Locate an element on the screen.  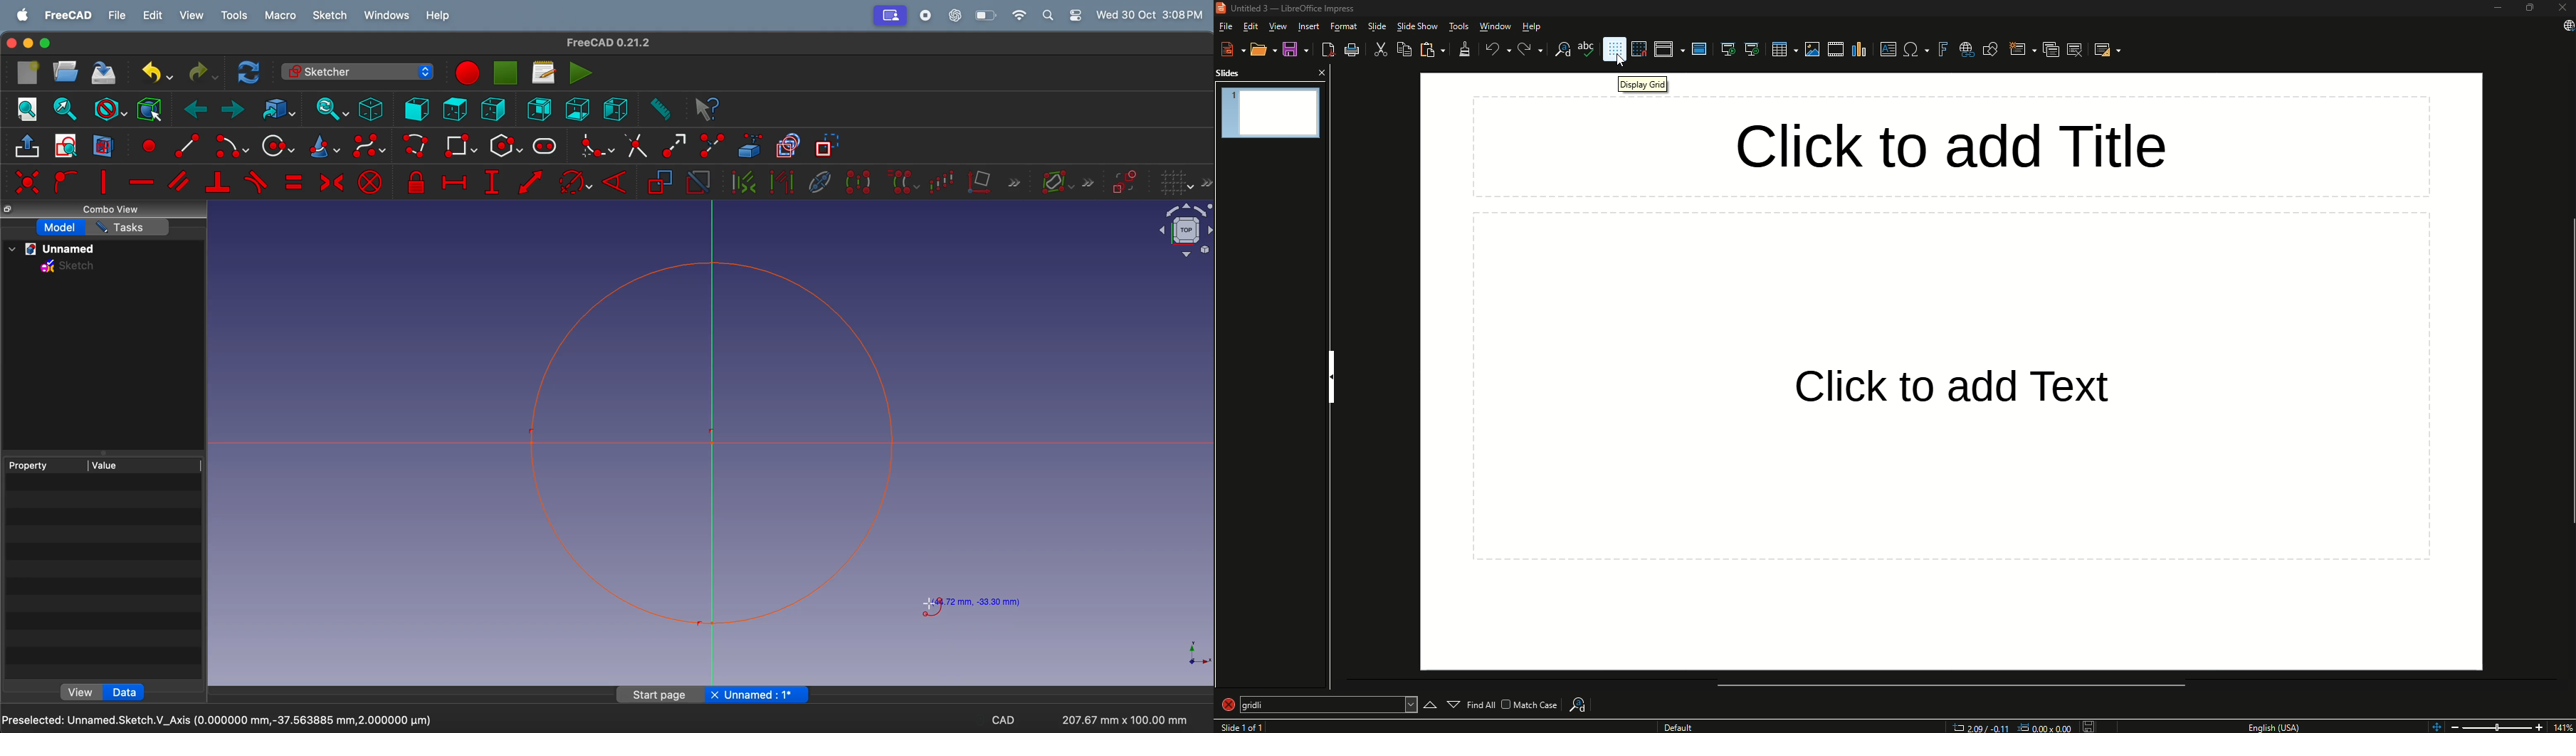
constrain equal is located at coordinates (293, 182).